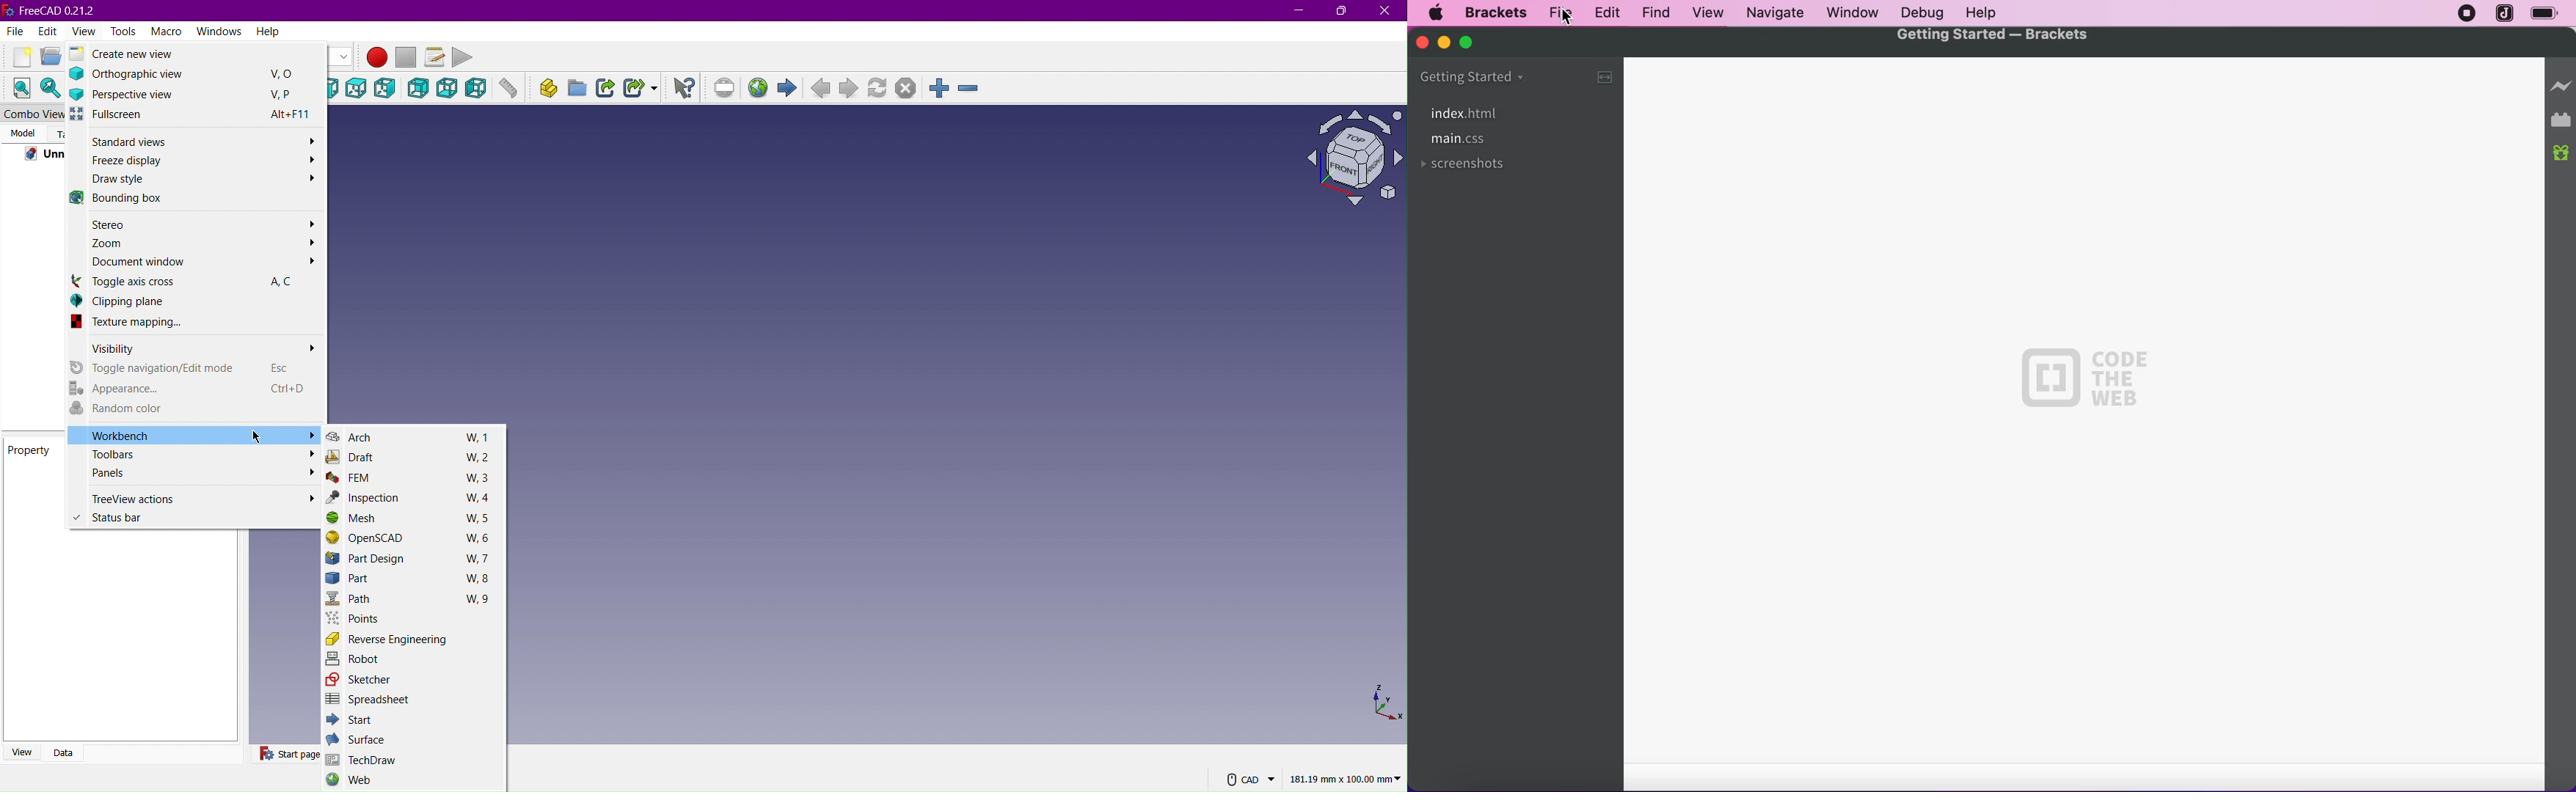 This screenshot has height=812, width=2576. What do you see at coordinates (368, 702) in the screenshot?
I see `Spreadsheet` at bounding box center [368, 702].